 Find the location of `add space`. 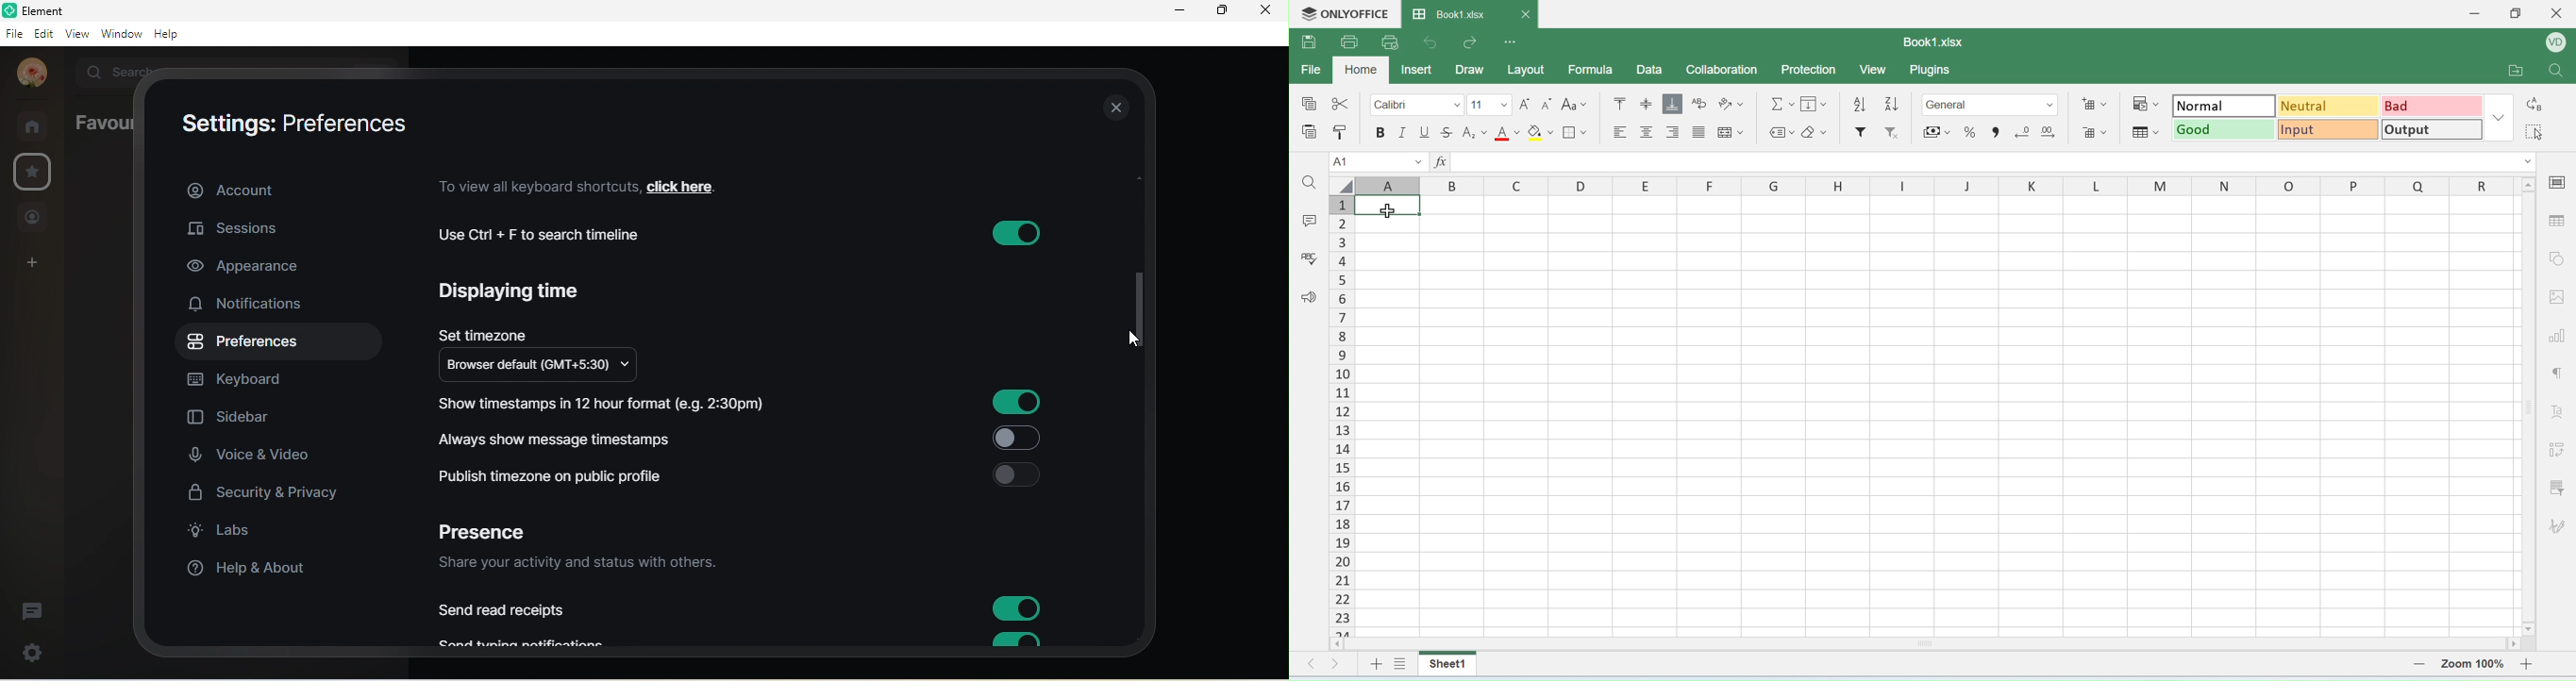

add space is located at coordinates (33, 266).